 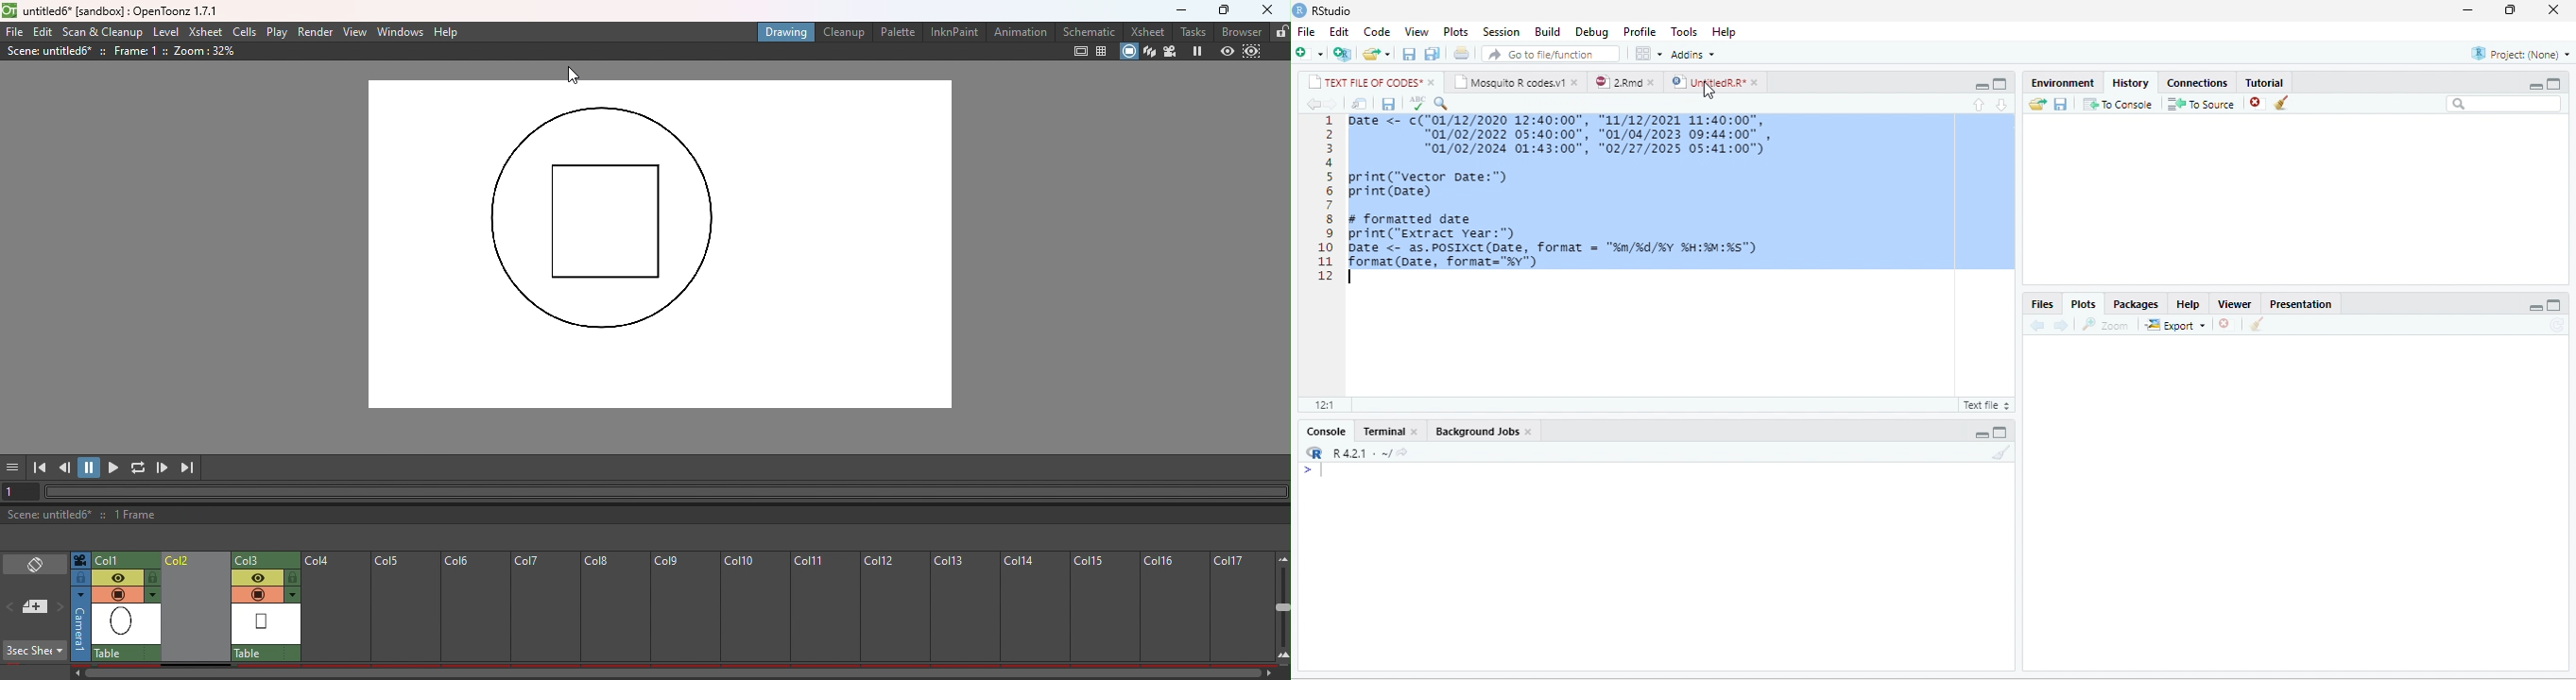 I want to click on save, so click(x=1388, y=104).